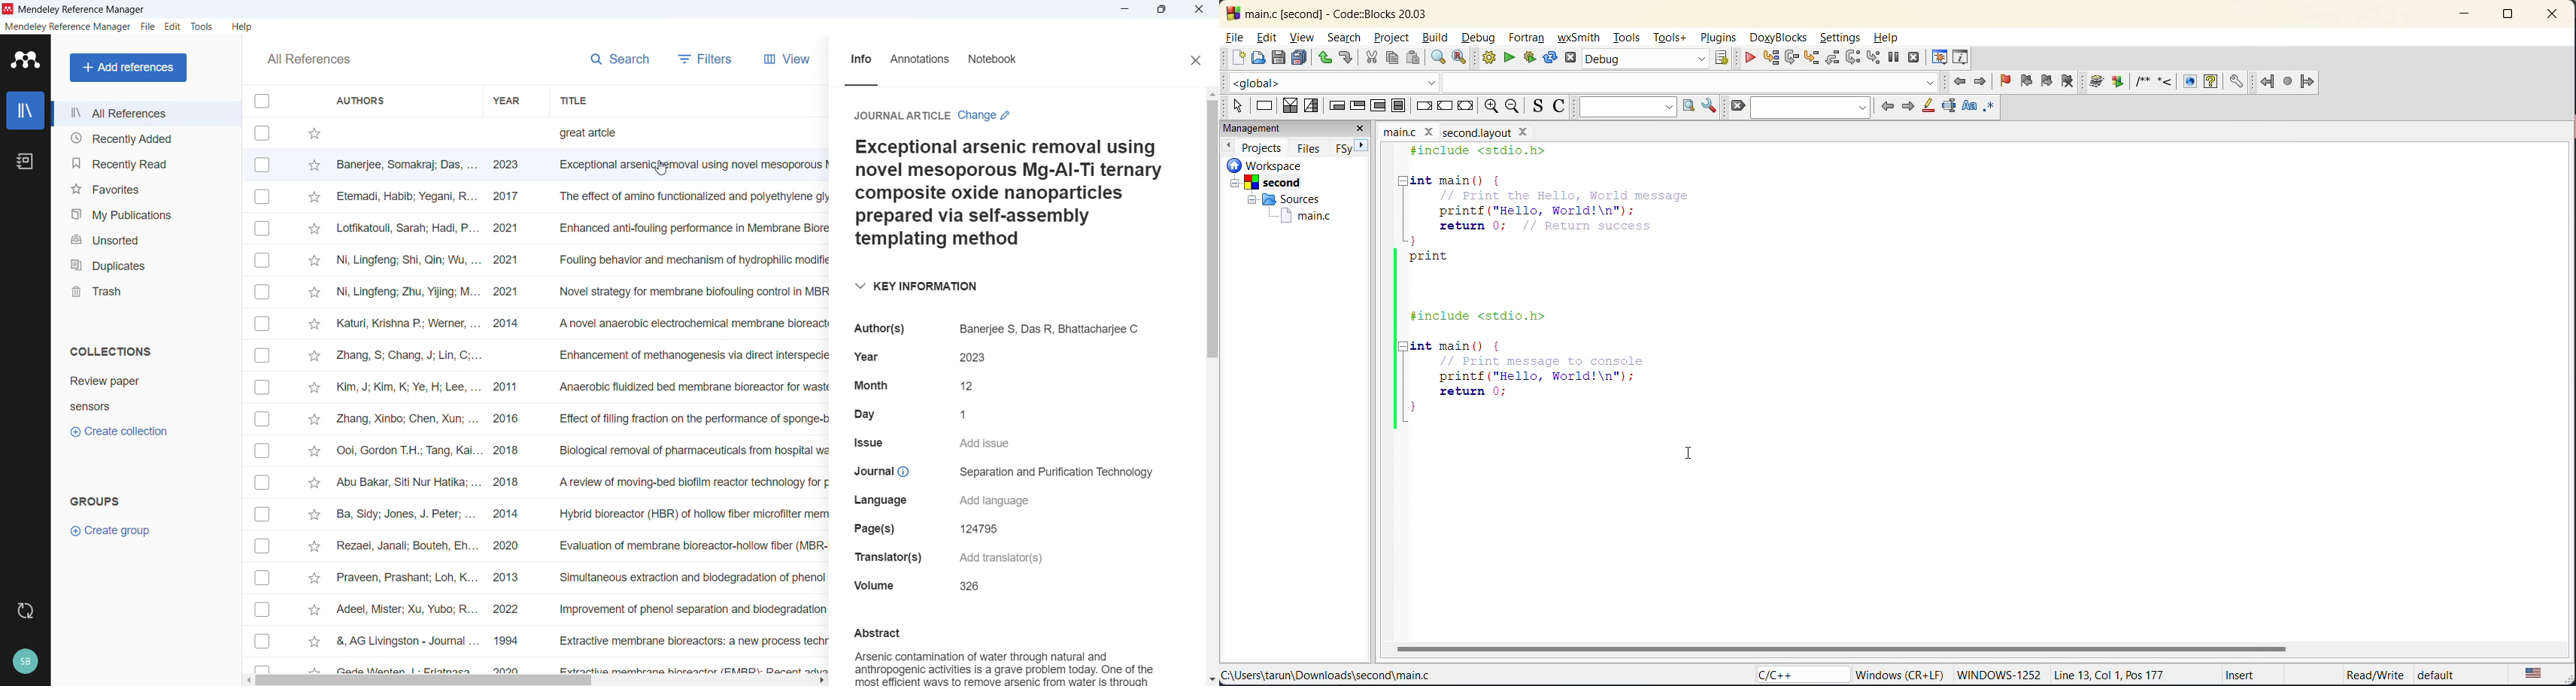 Image resolution: width=2576 pixels, height=700 pixels. I want to click on Journal name , so click(1057, 473).